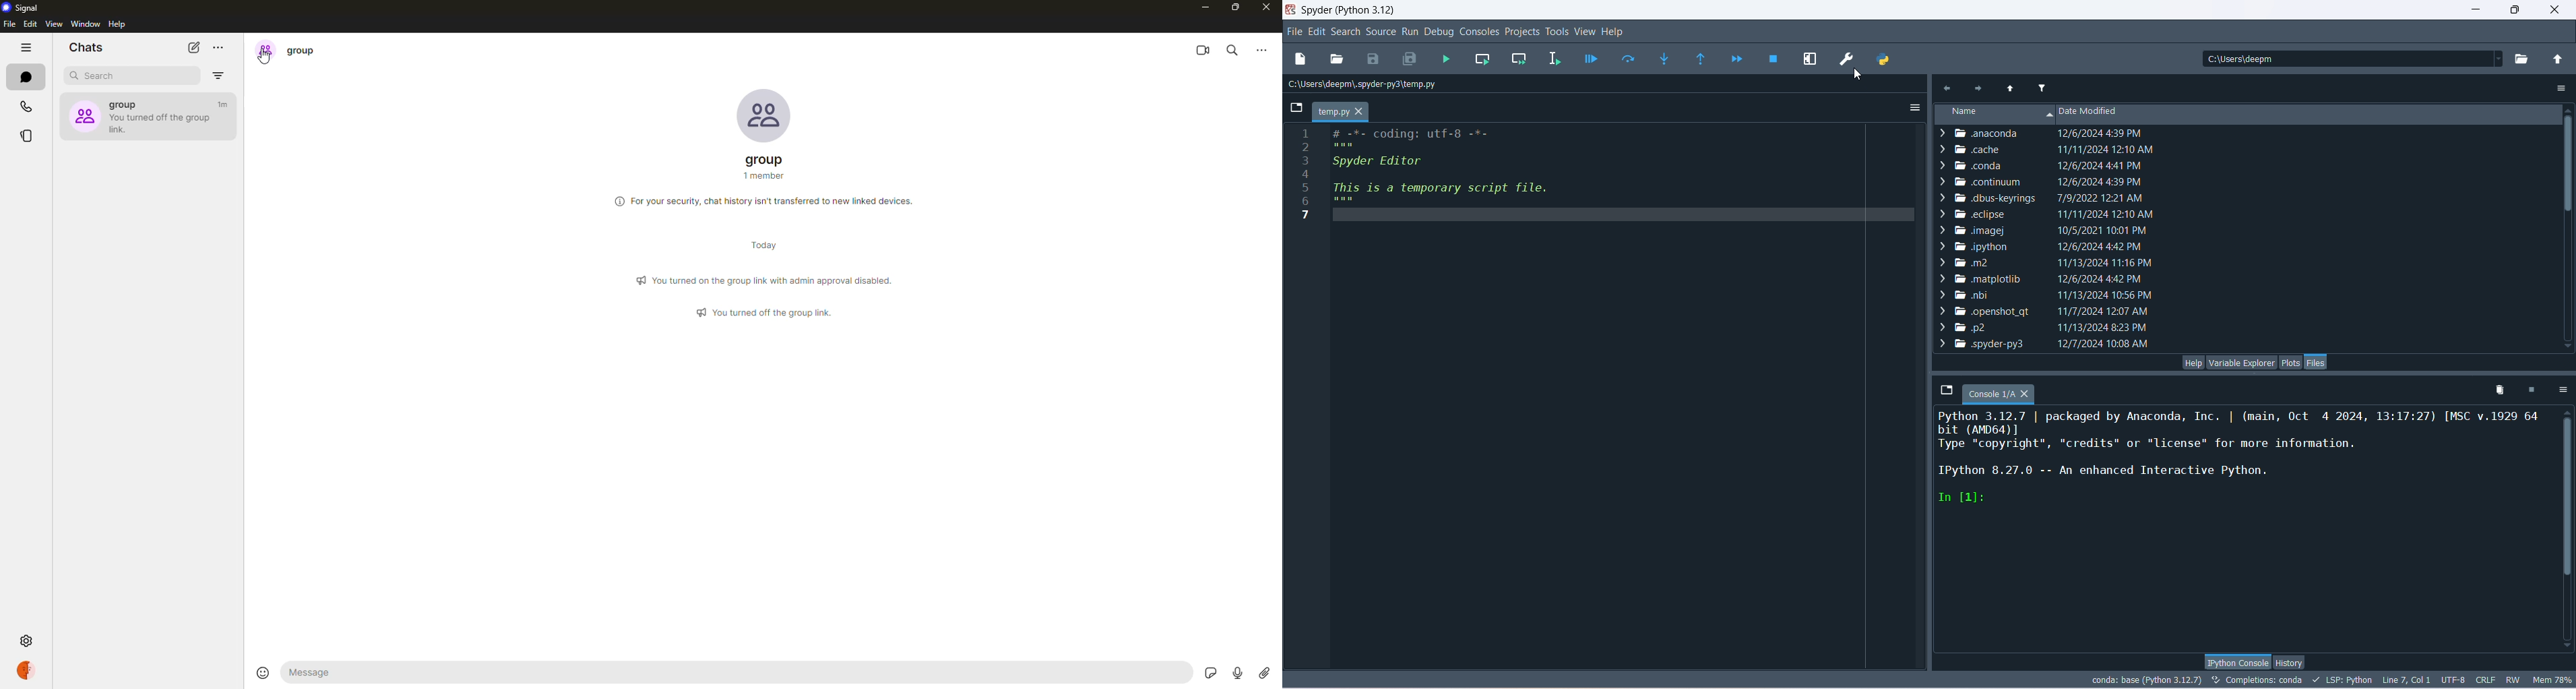 This screenshot has width=2576, height=700. Describe the element at coordinates (1348, 9) in the screenshot. I see `title bar` at that location.